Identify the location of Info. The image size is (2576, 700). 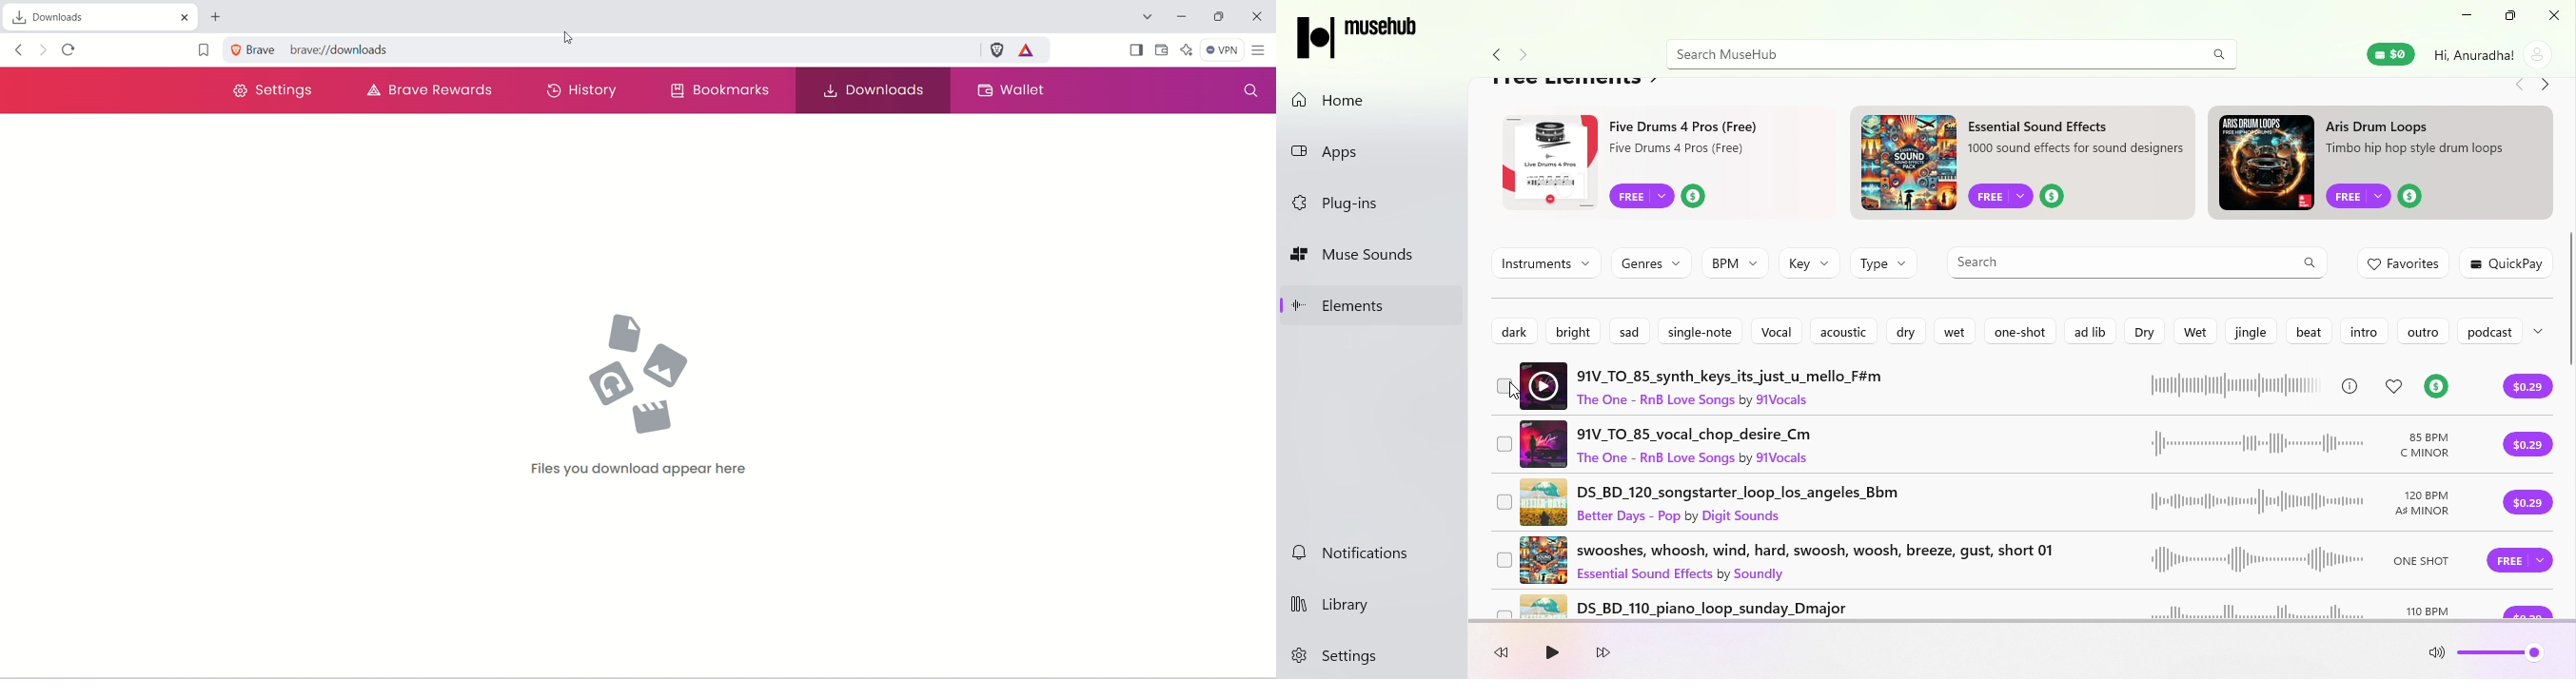
(2350, 385).